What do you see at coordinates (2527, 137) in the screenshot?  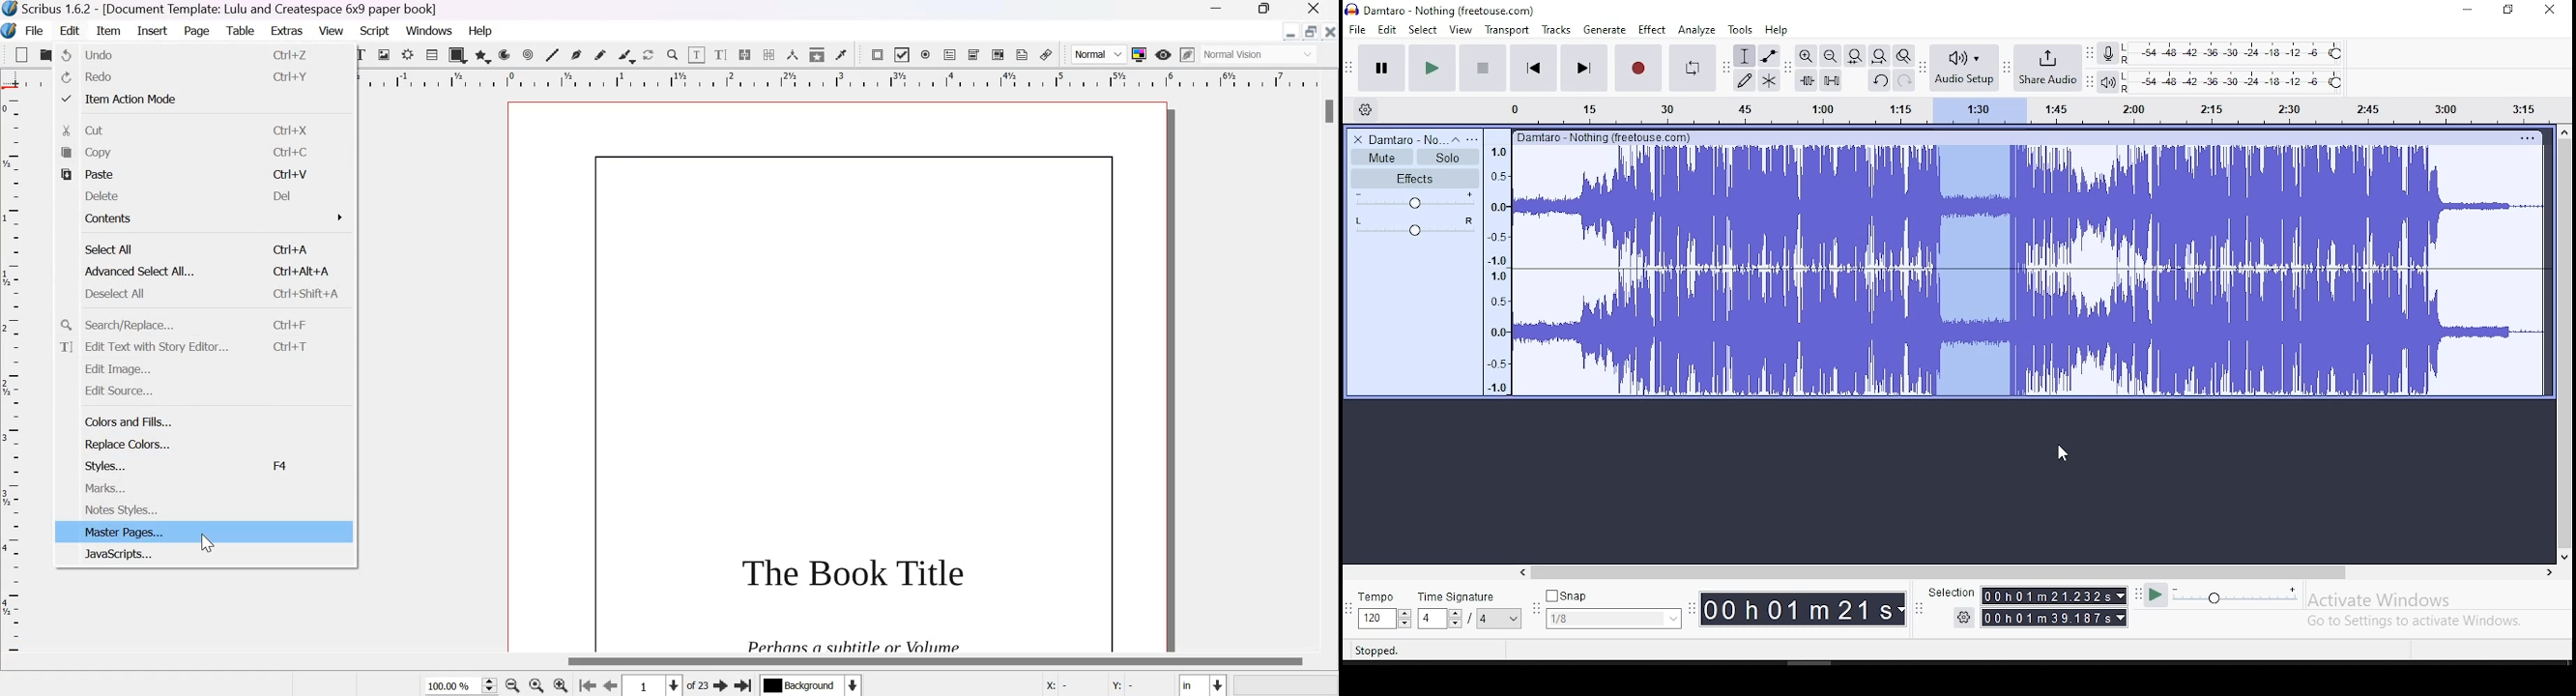 I see `` at bounding box center [2527, 137].